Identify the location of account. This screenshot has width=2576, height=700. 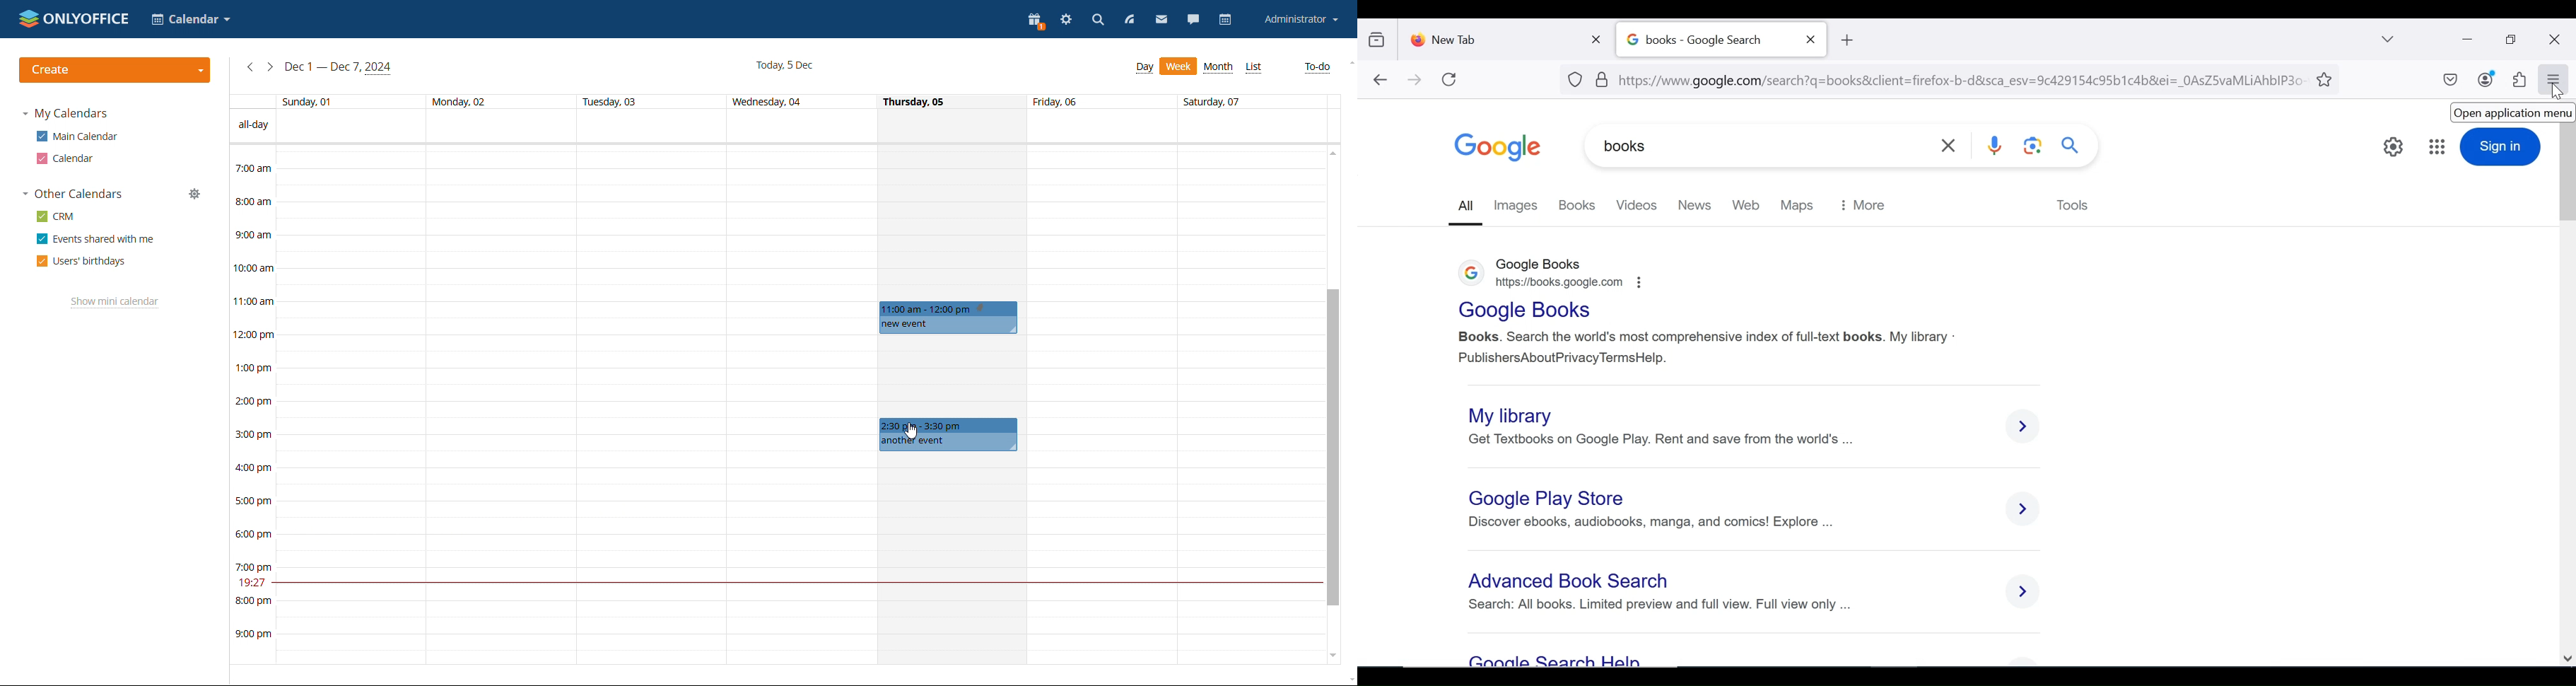
(2487, 79).